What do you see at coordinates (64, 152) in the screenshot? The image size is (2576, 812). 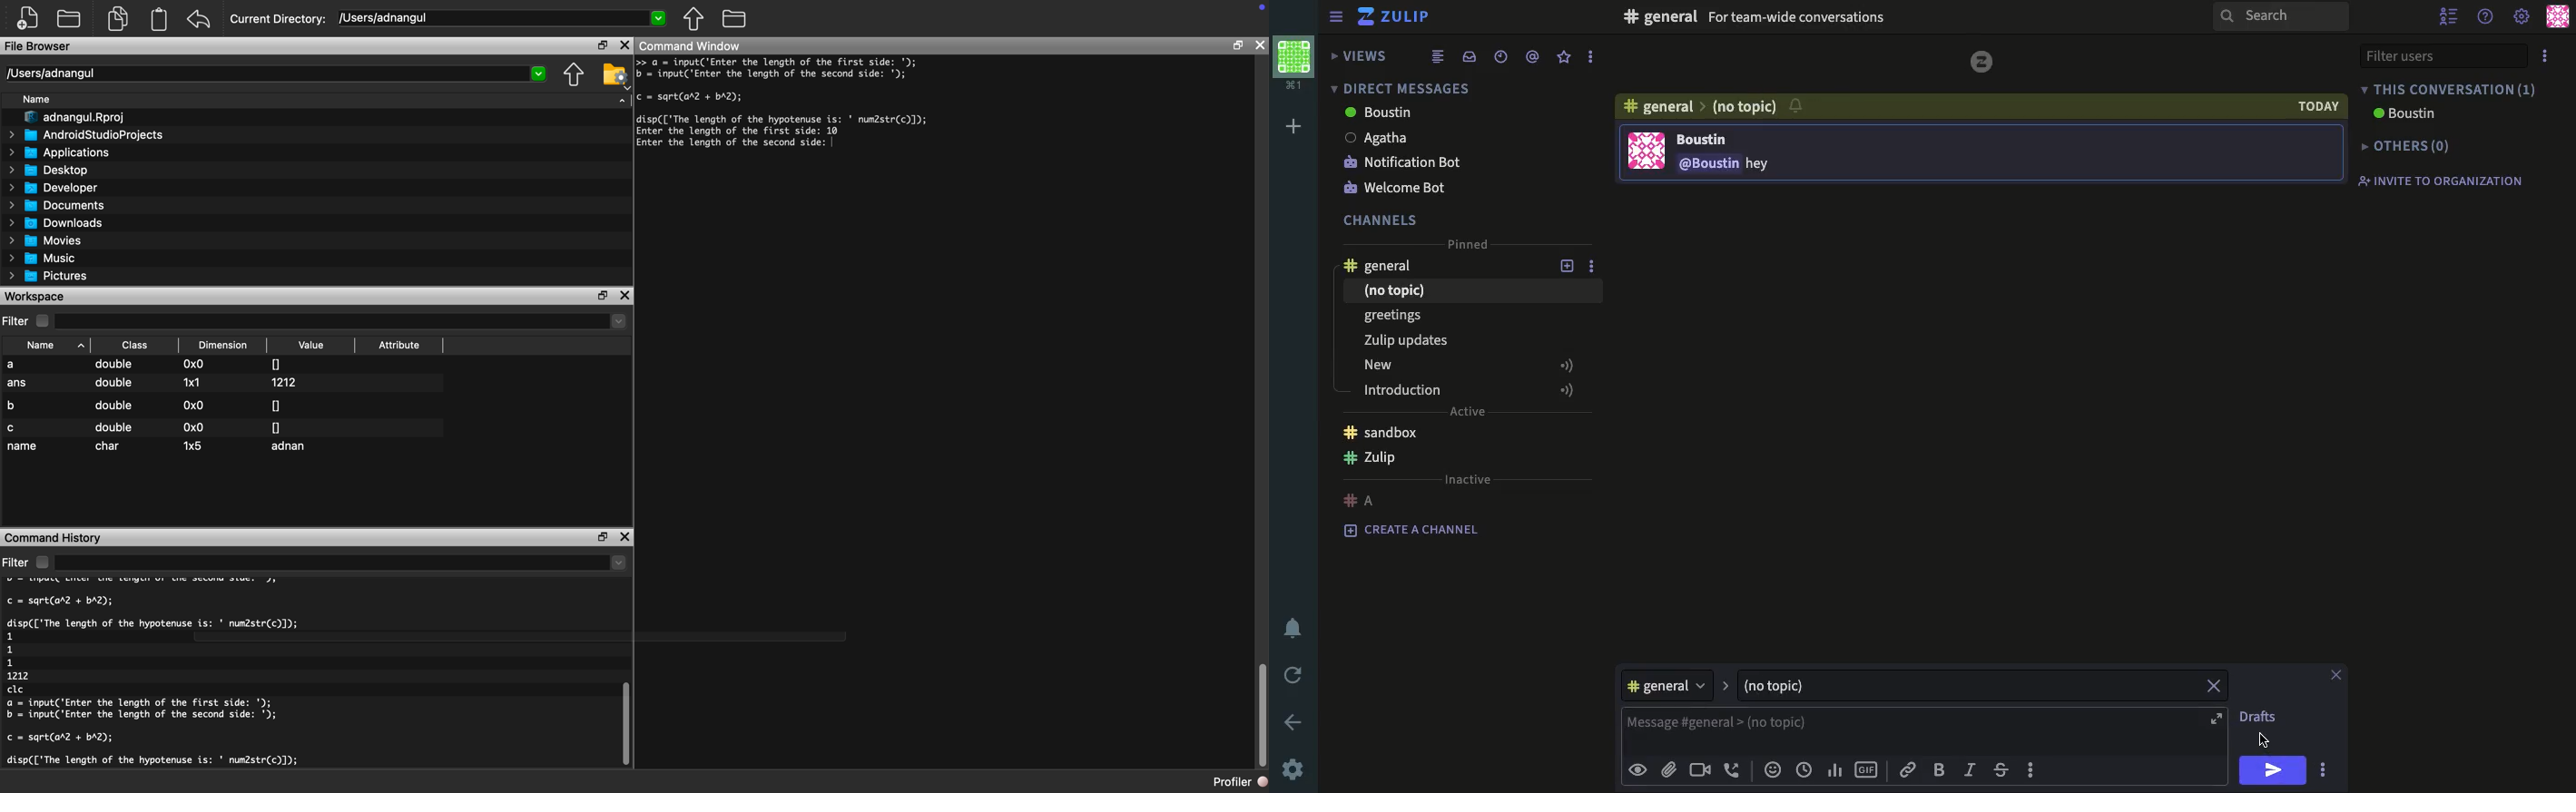 I see ` Applications` at bounding box center [64, 152].